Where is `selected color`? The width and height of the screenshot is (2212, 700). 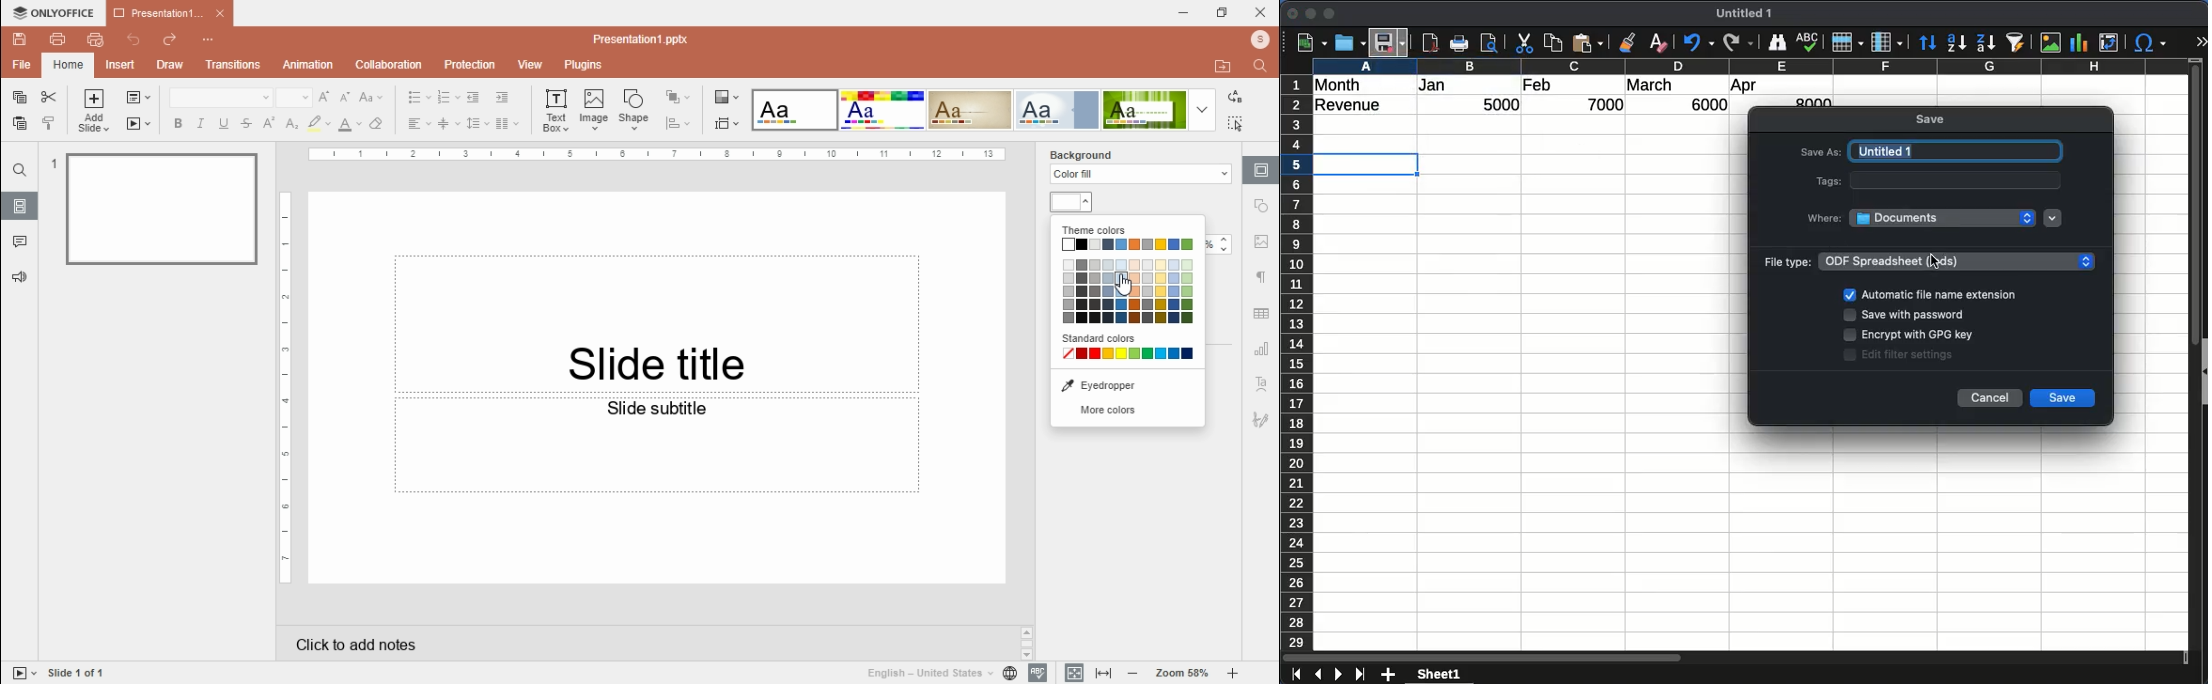
selected color is located at coordinates (1122, 279).